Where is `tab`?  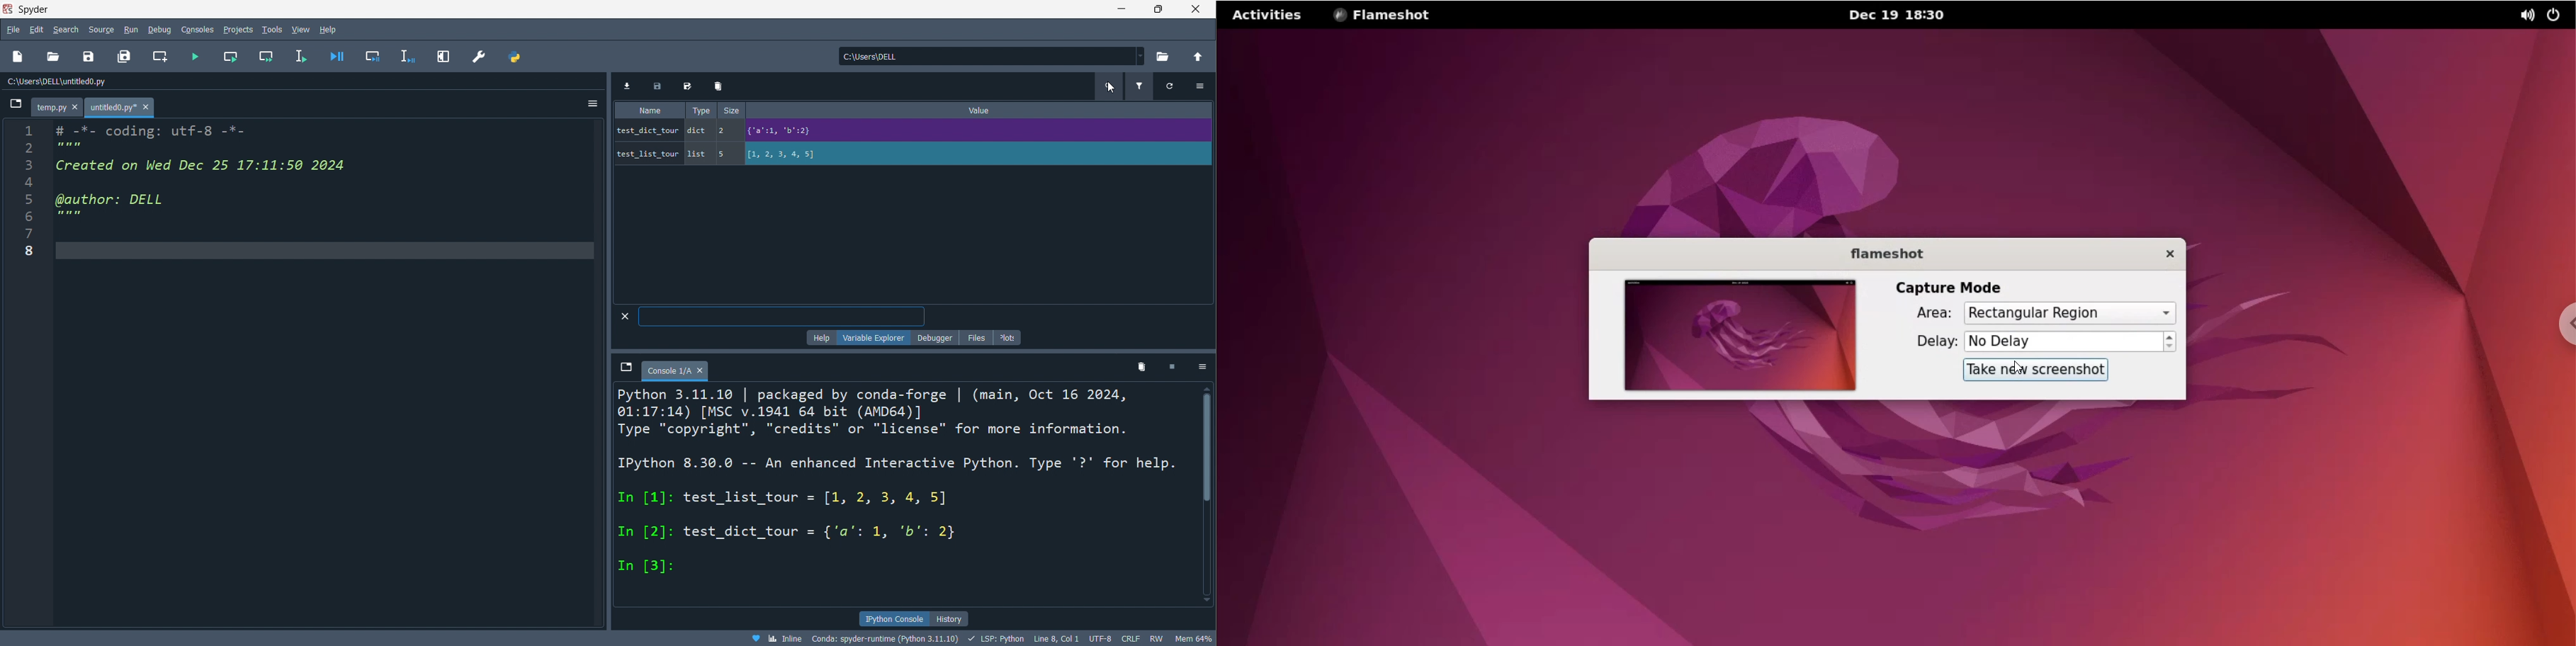
tab is located at coordinates (120, 107).